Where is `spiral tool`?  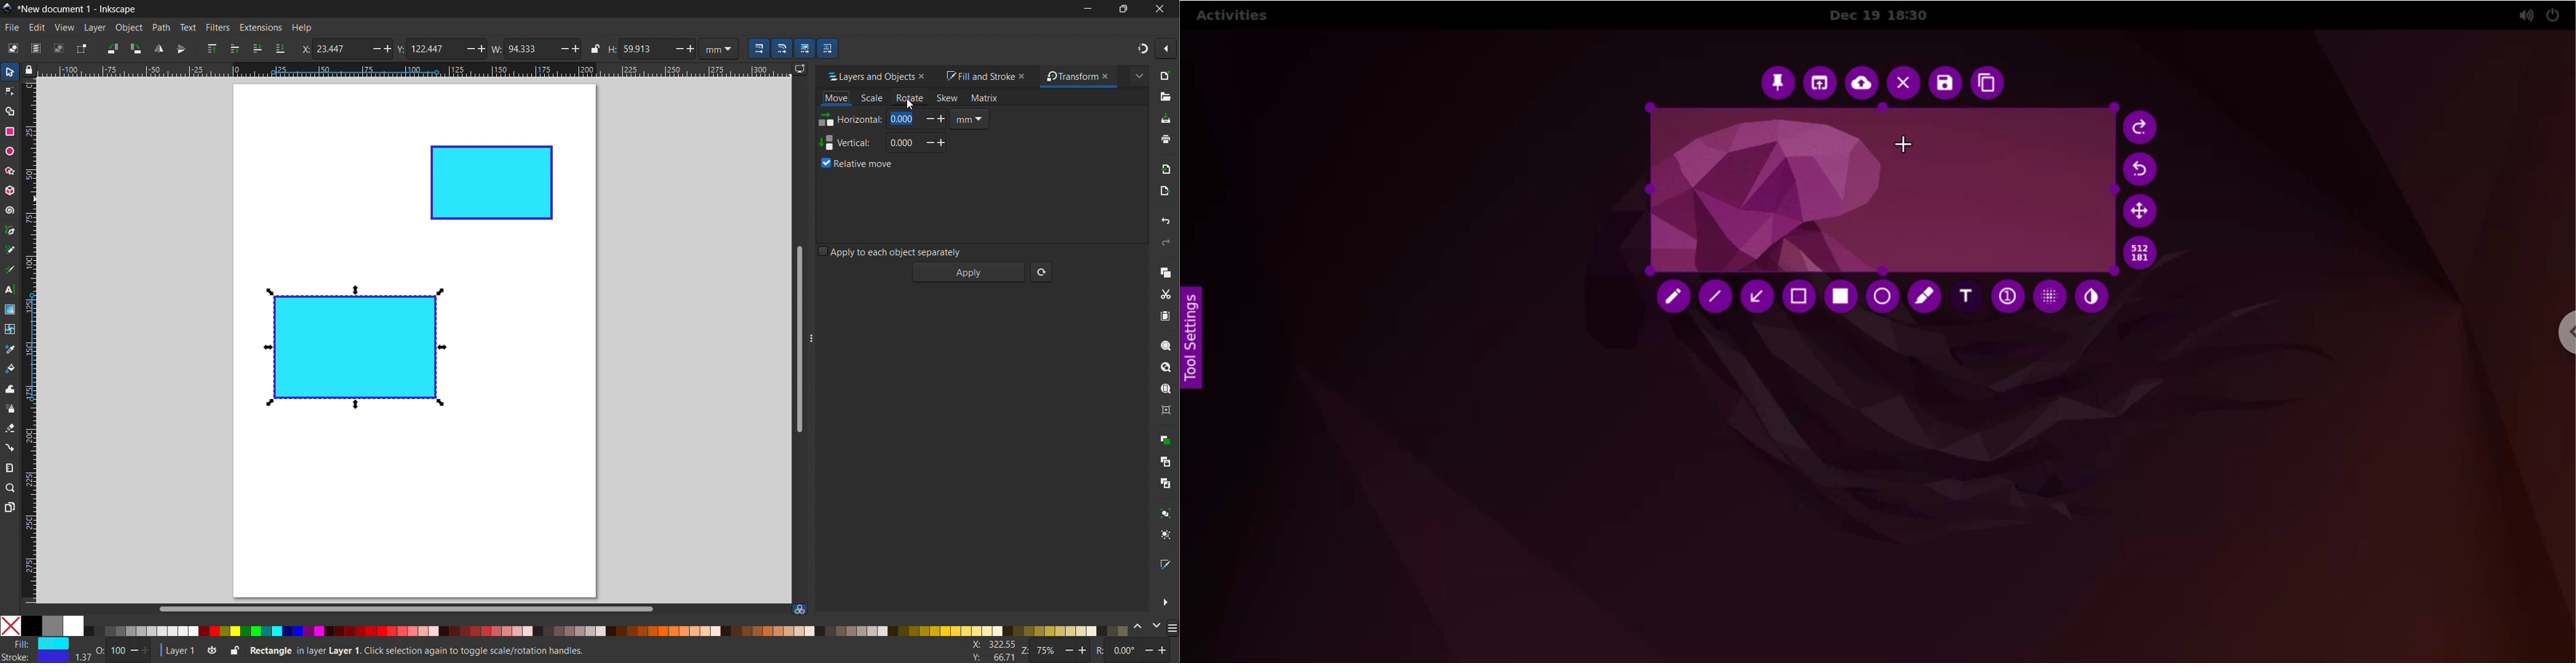 spiral tool is located at coordinates (9, 210).